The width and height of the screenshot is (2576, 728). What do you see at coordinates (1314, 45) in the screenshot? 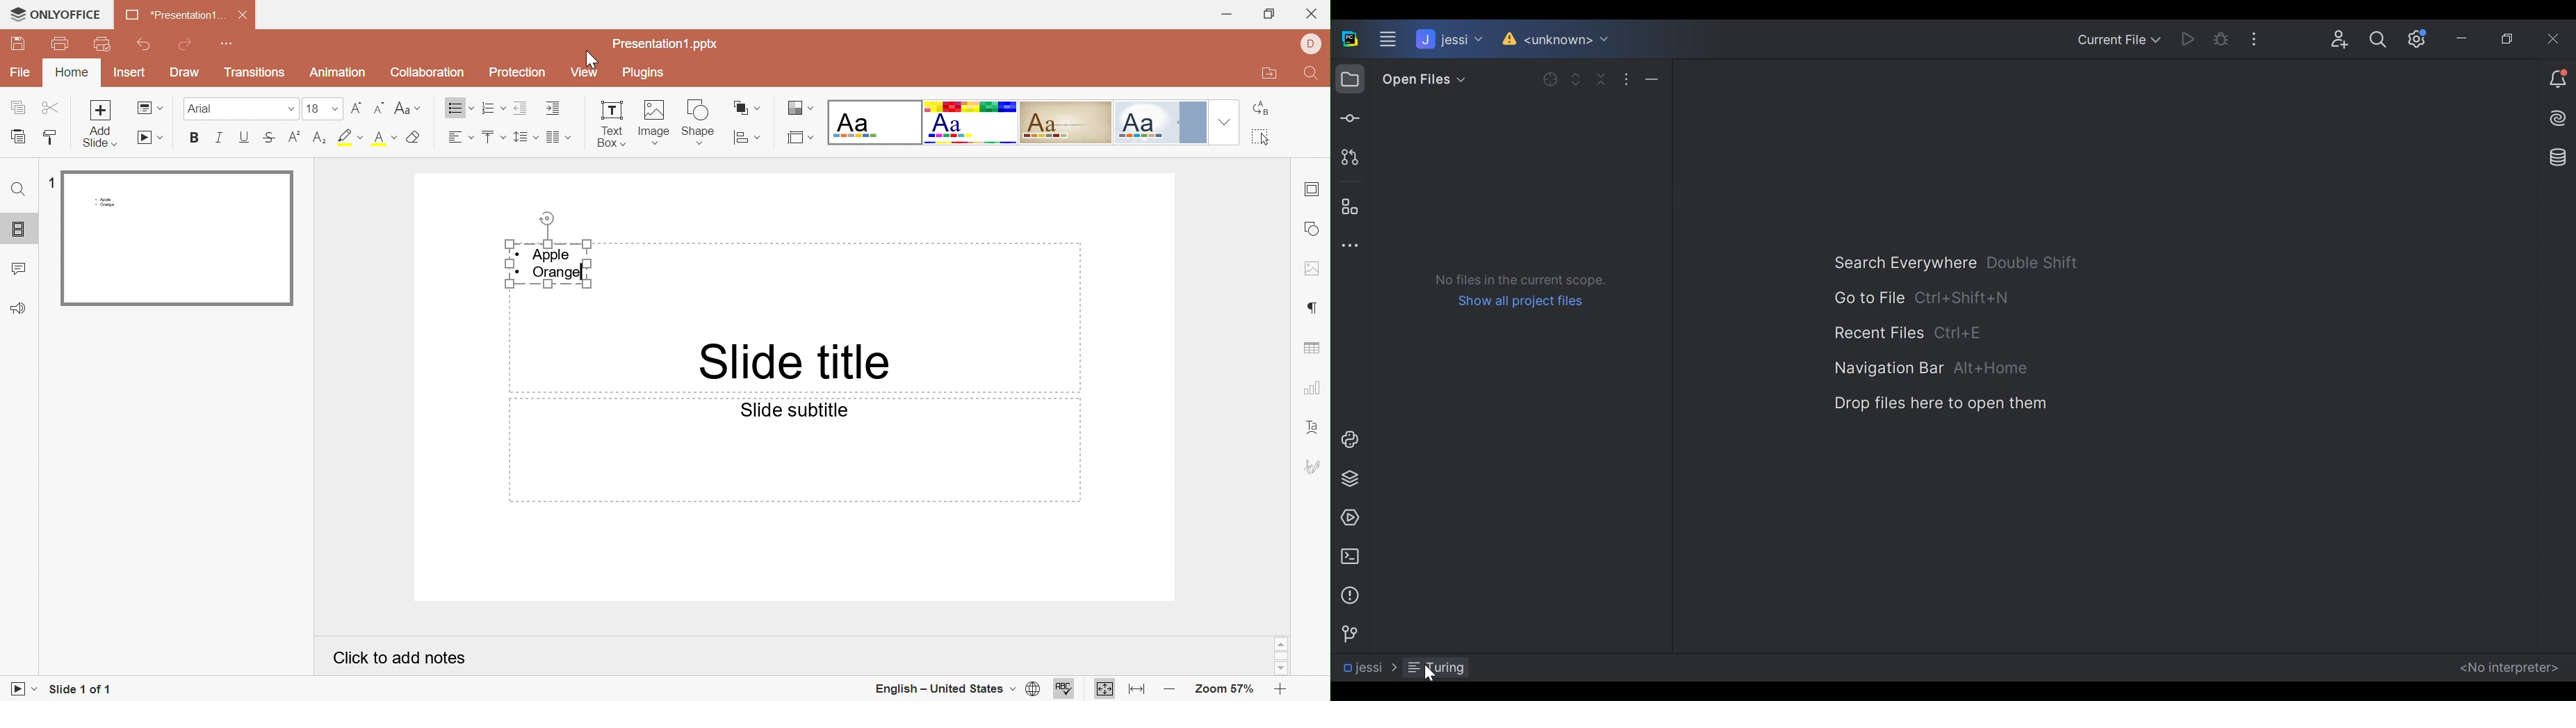
I see `DELL` at bounding box center [1314, 45].